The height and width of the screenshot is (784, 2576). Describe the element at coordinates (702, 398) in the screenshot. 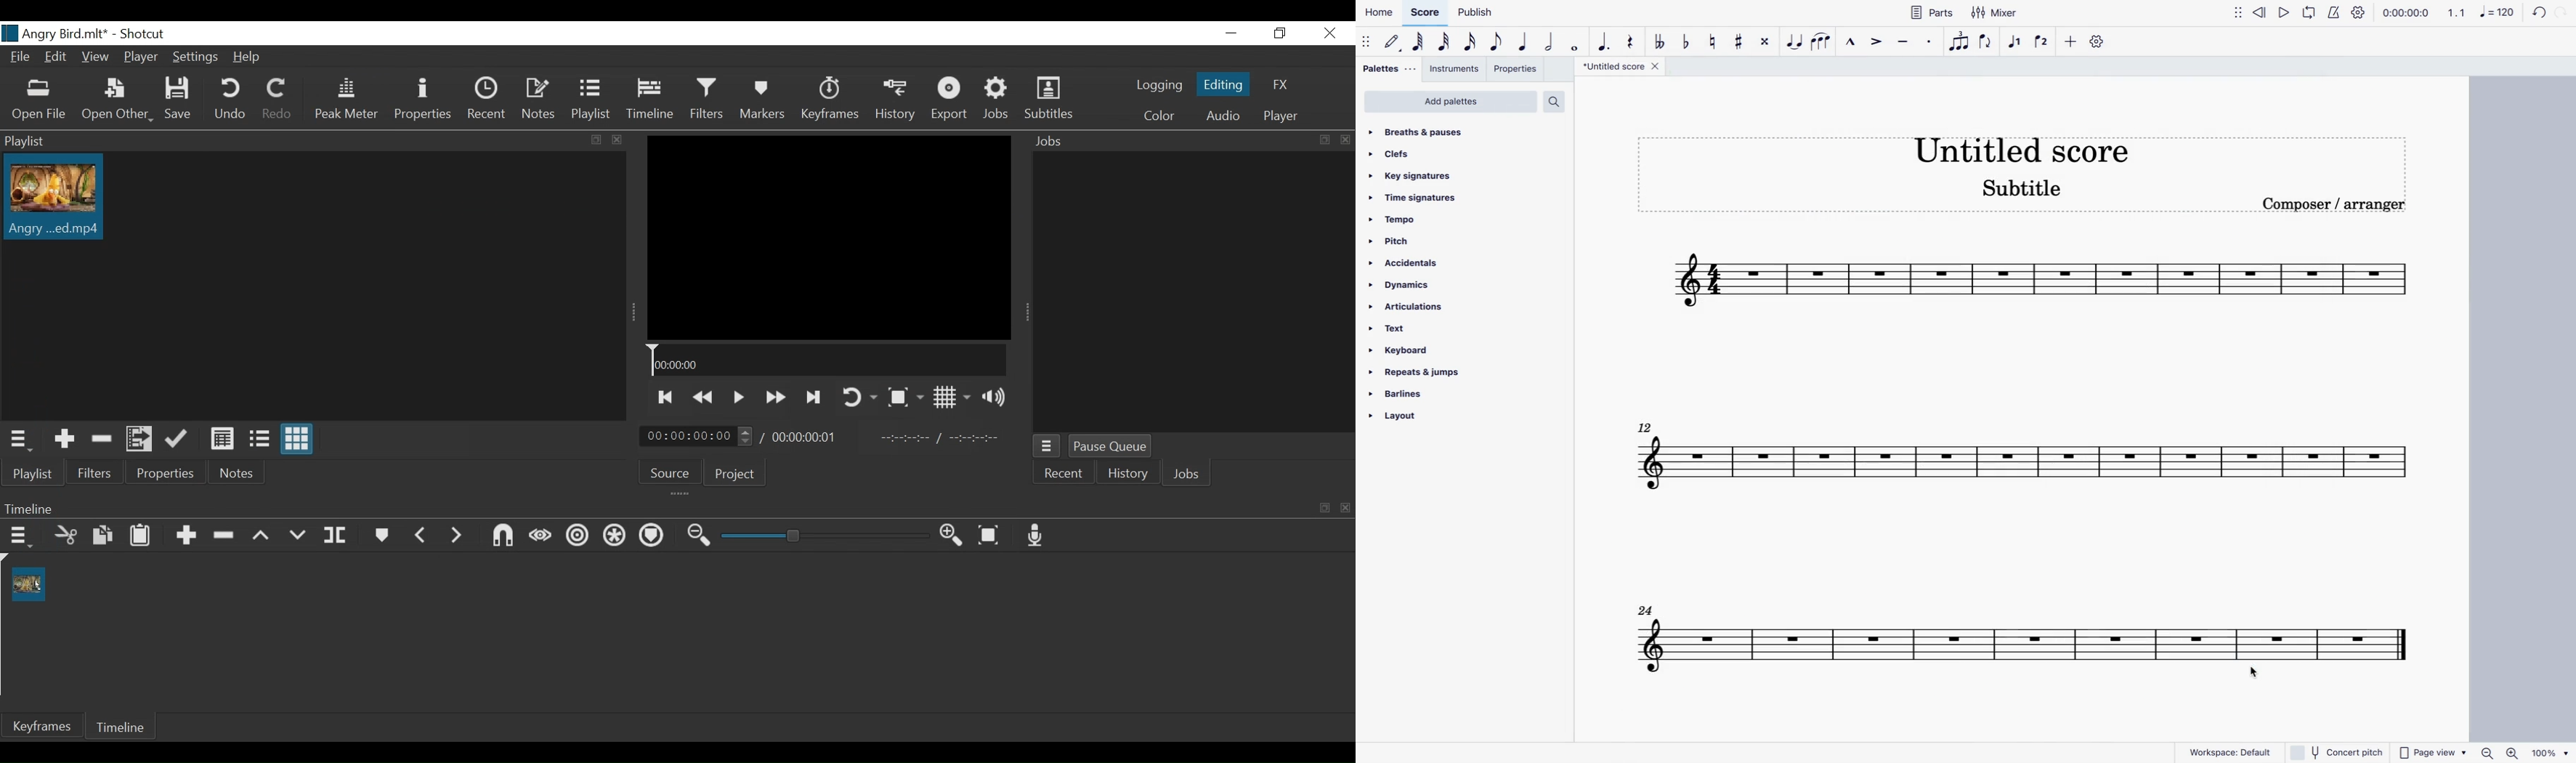

I see `Play quickly backward` at that location.